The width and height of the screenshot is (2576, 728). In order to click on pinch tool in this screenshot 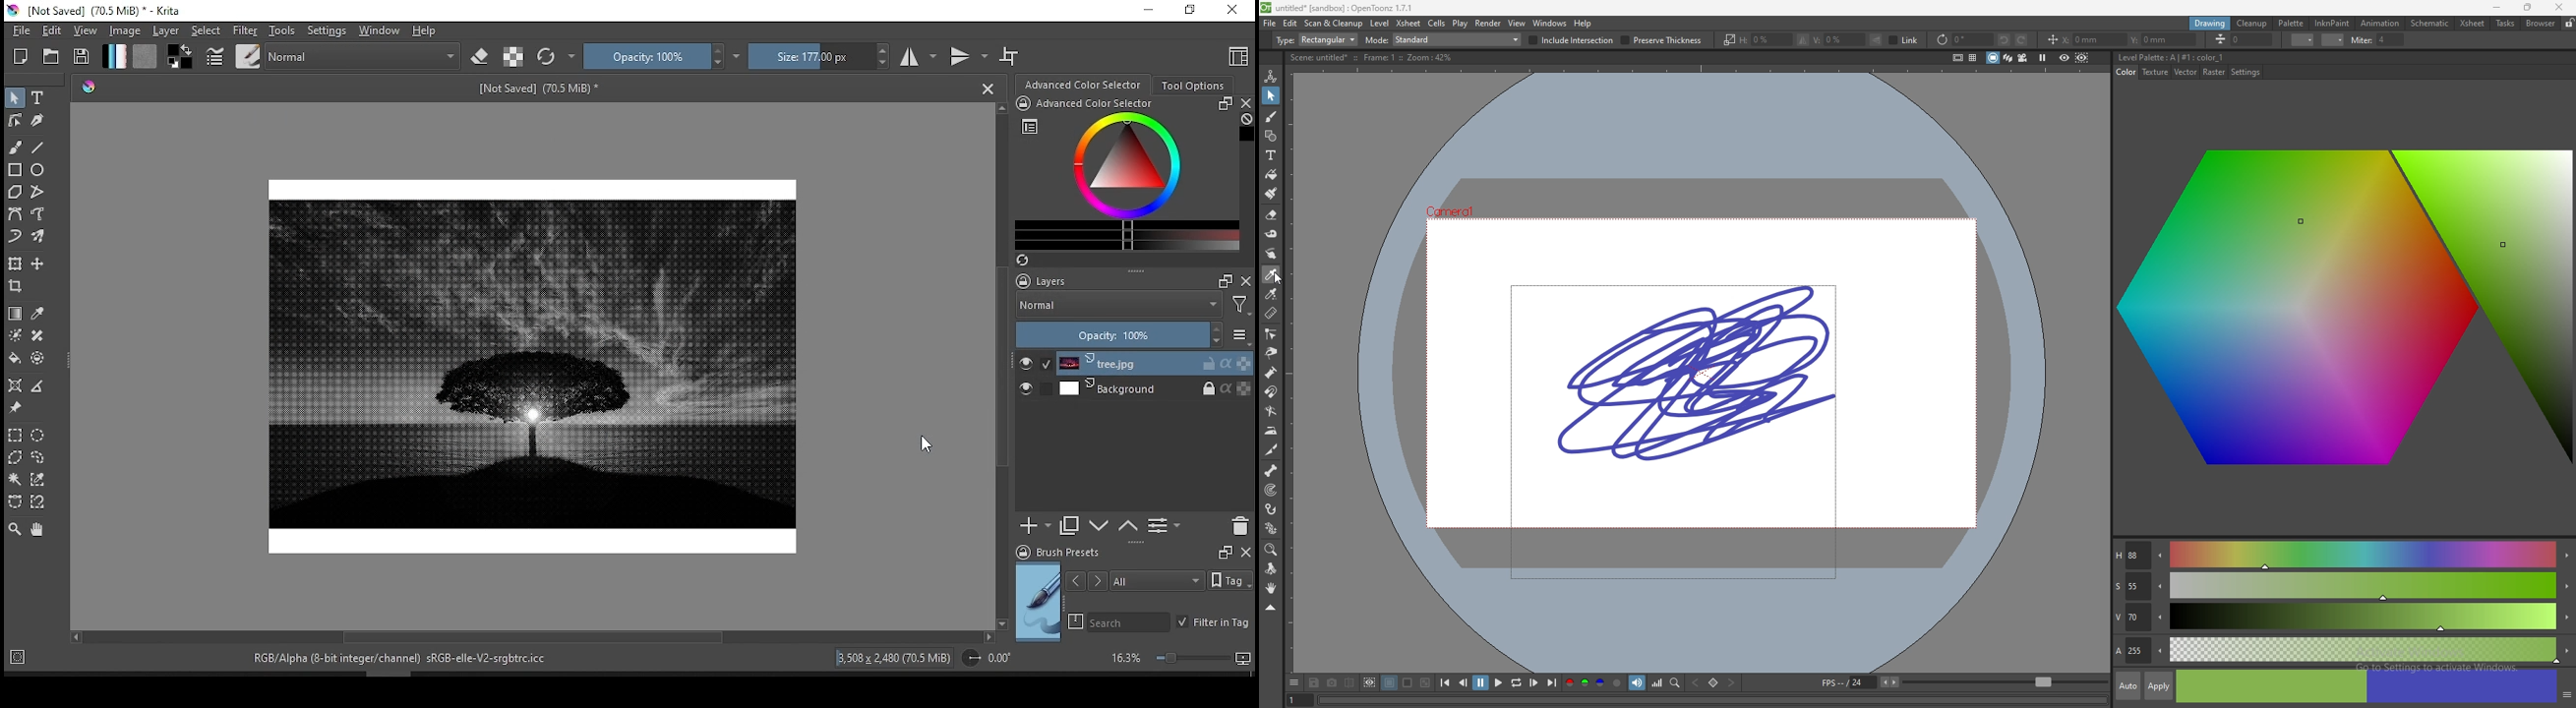, I will do `click(1271, 352)`.